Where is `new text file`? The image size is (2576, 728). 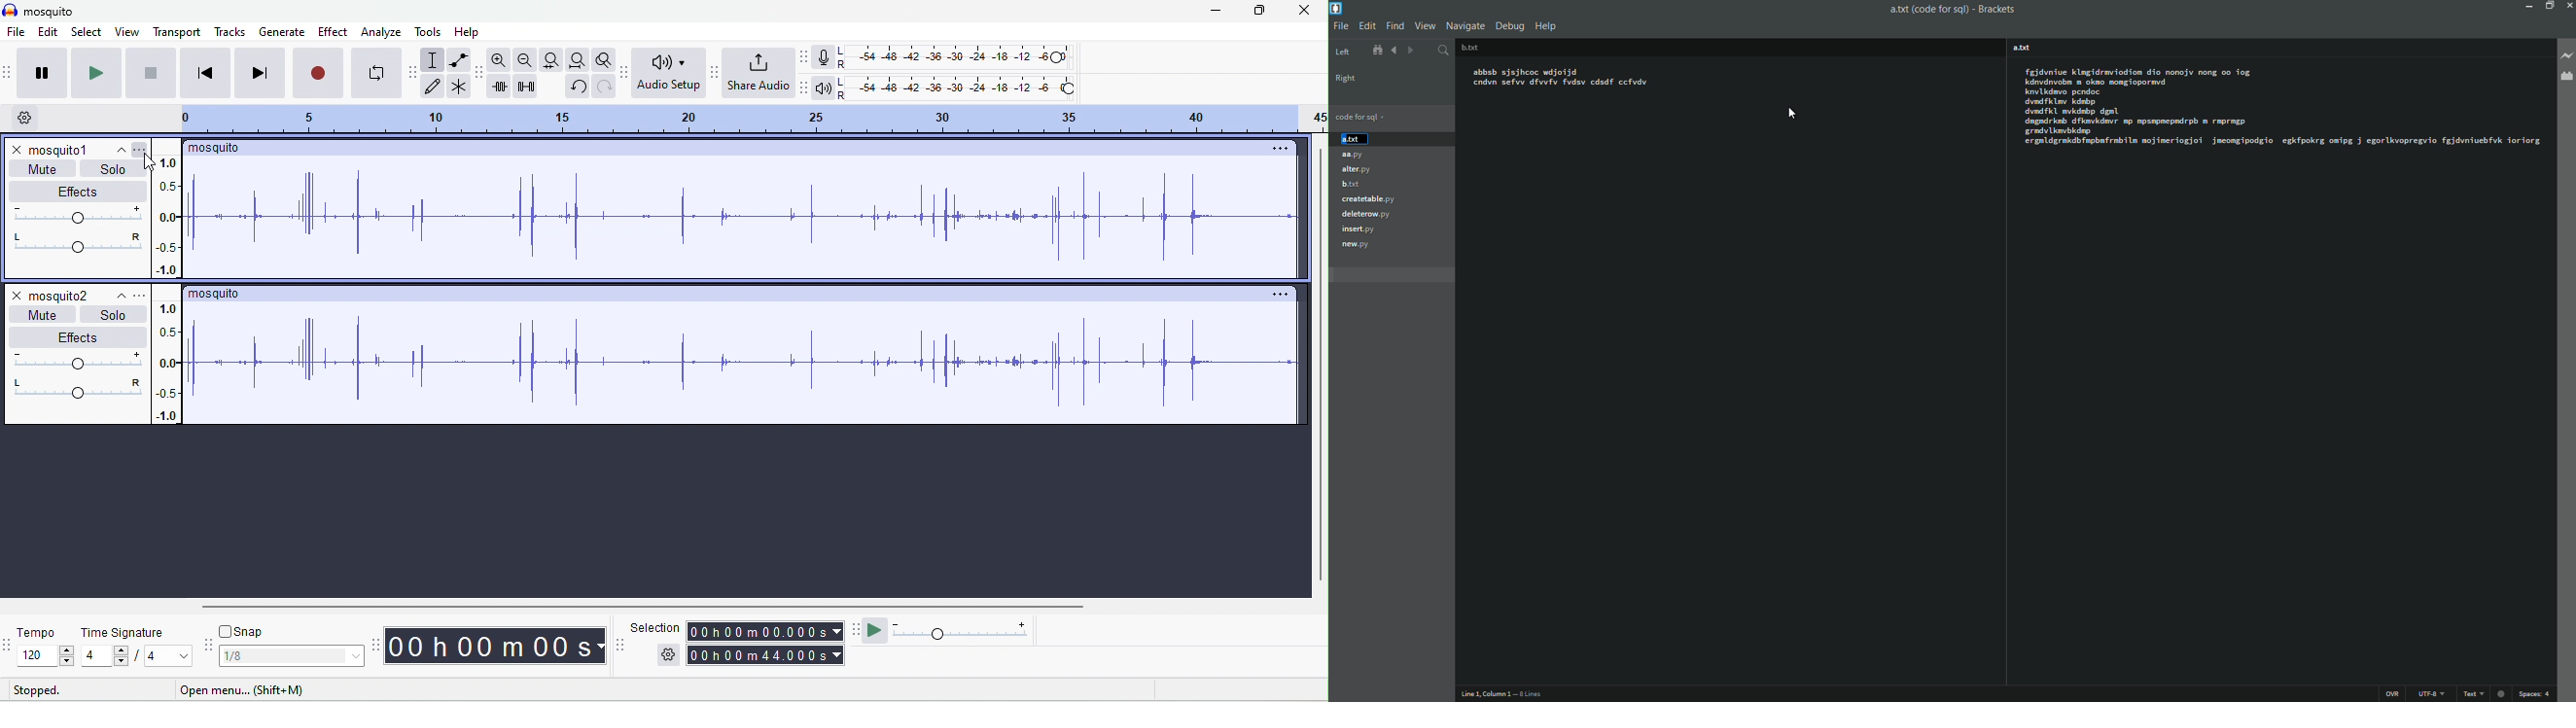
new text file is located at coordinates (2025, 48).